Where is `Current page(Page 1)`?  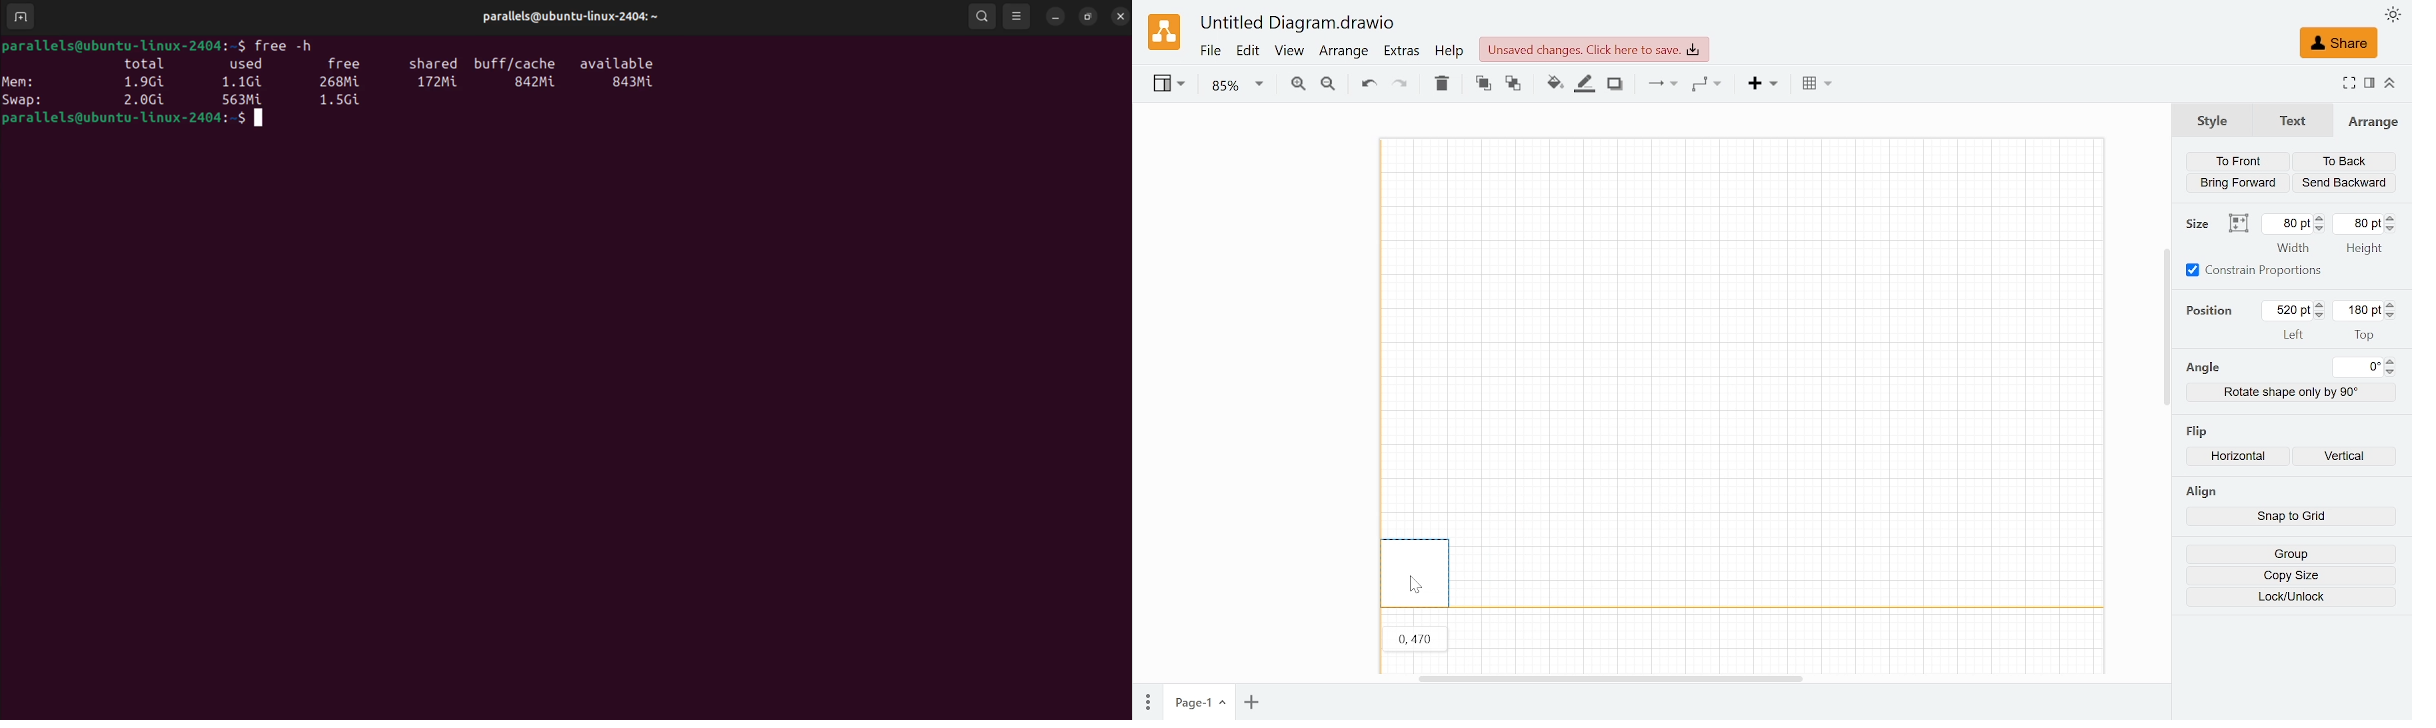 Current page(Page 1) is located at coordinates (1197, 702).